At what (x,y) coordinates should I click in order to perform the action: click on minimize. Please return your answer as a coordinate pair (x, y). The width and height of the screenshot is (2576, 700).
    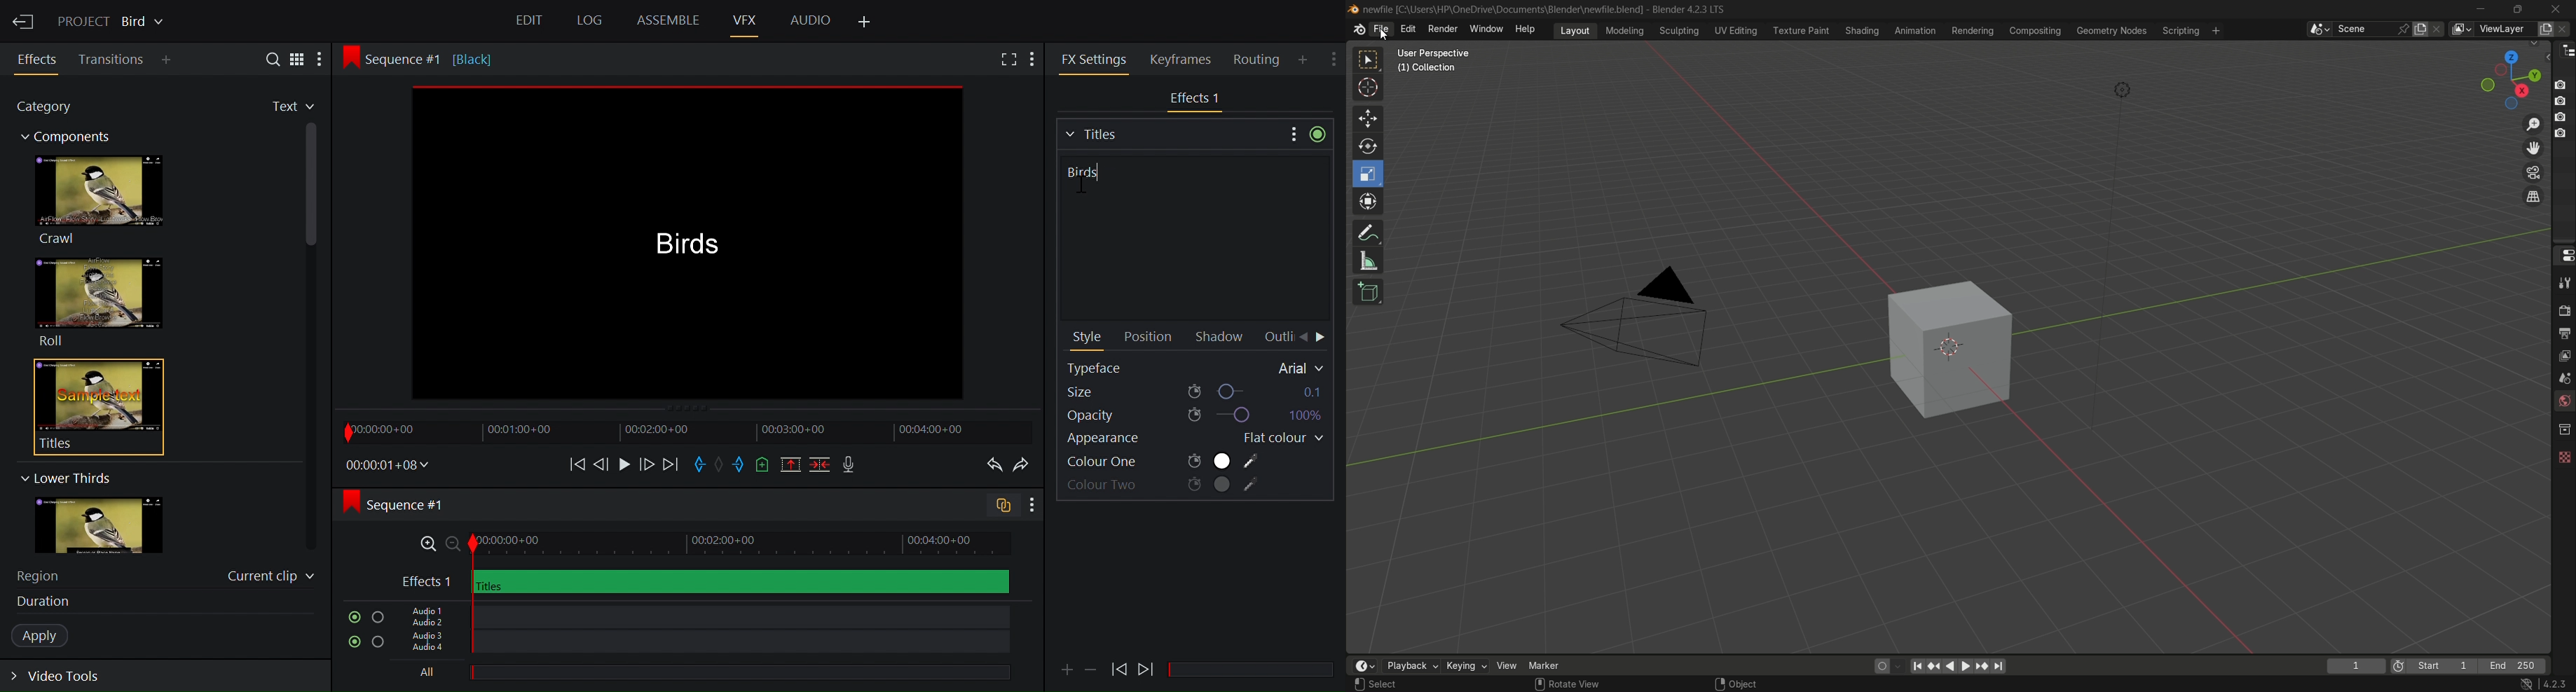
    Looking at the image, I should click on (2481, 9).